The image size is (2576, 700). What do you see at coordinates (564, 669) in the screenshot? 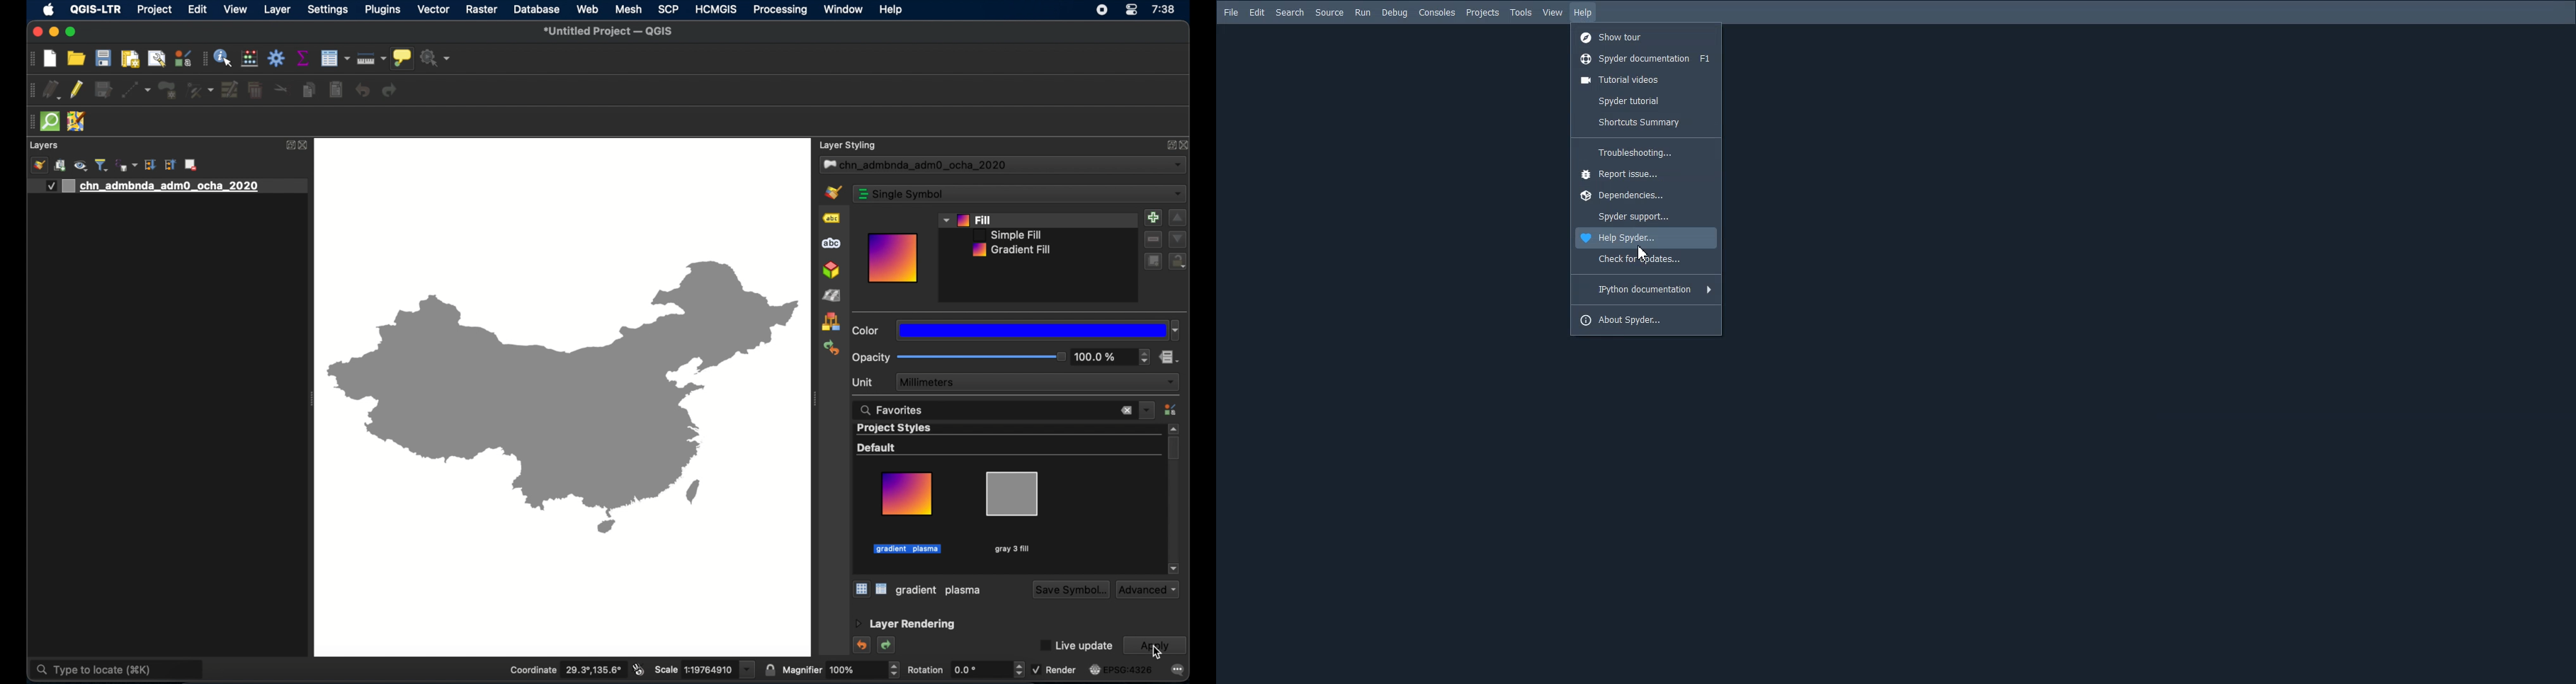
I see `` at bounding box center [564, 669].